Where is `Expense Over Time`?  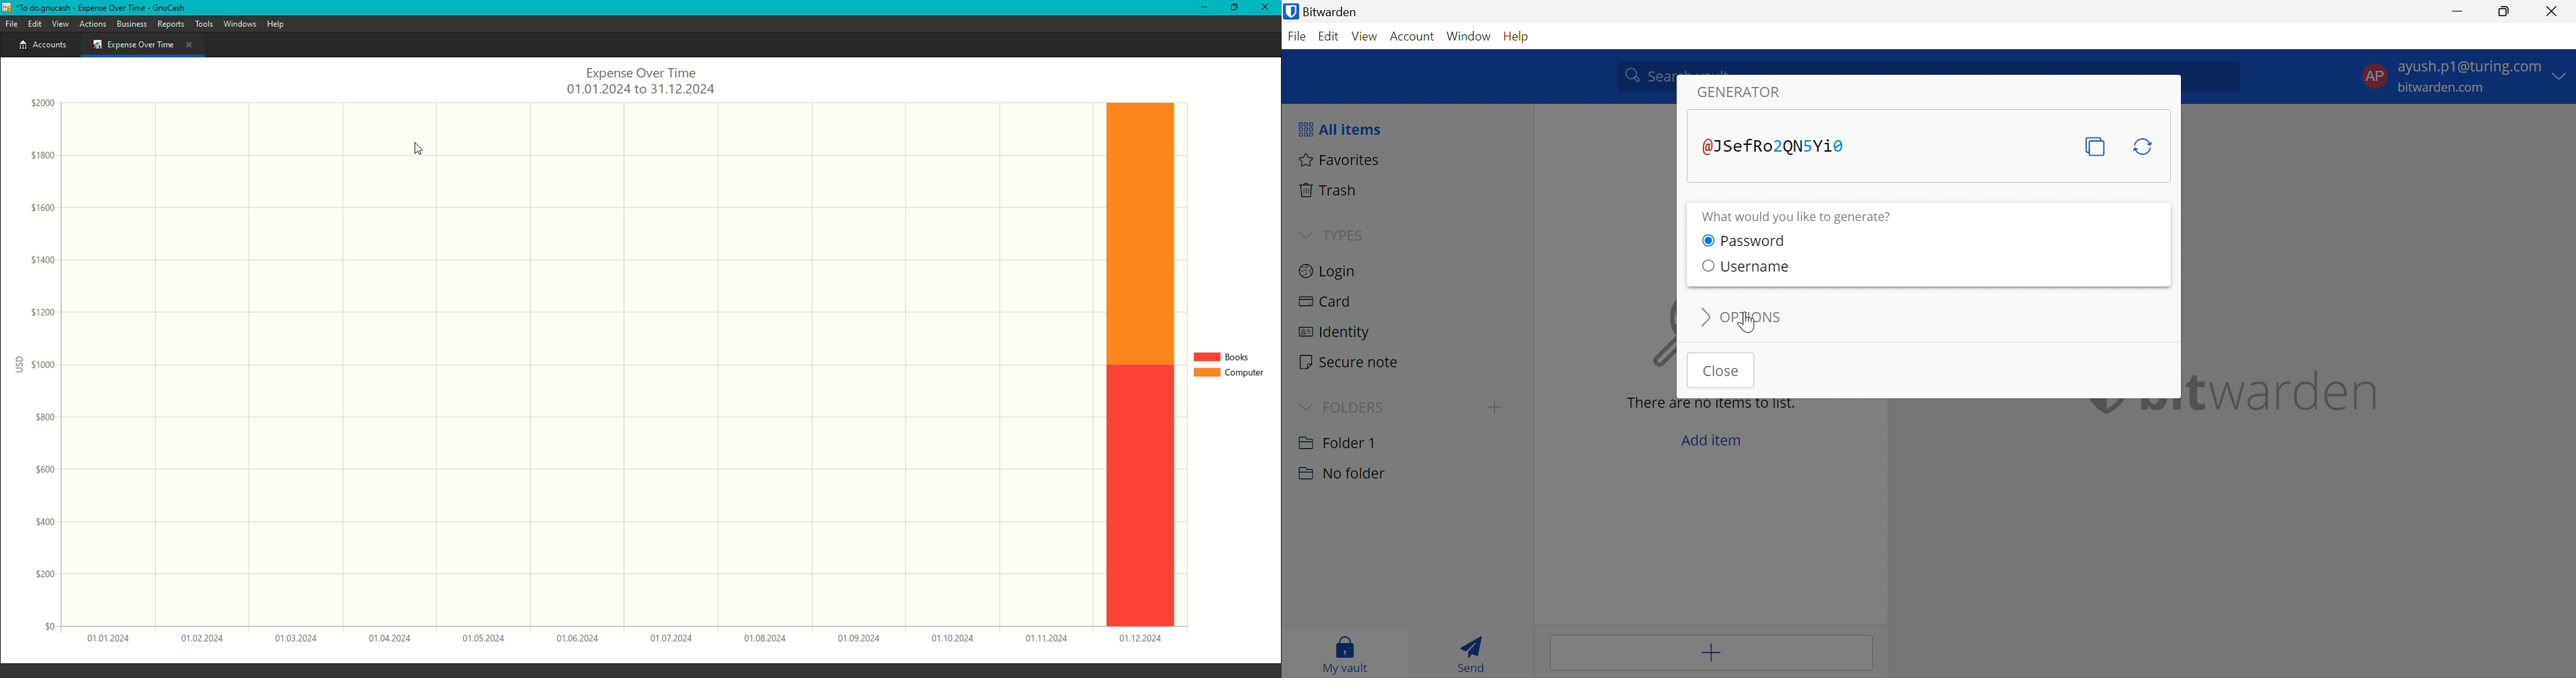
Expense Over Time is located at coordinates (639, 81).